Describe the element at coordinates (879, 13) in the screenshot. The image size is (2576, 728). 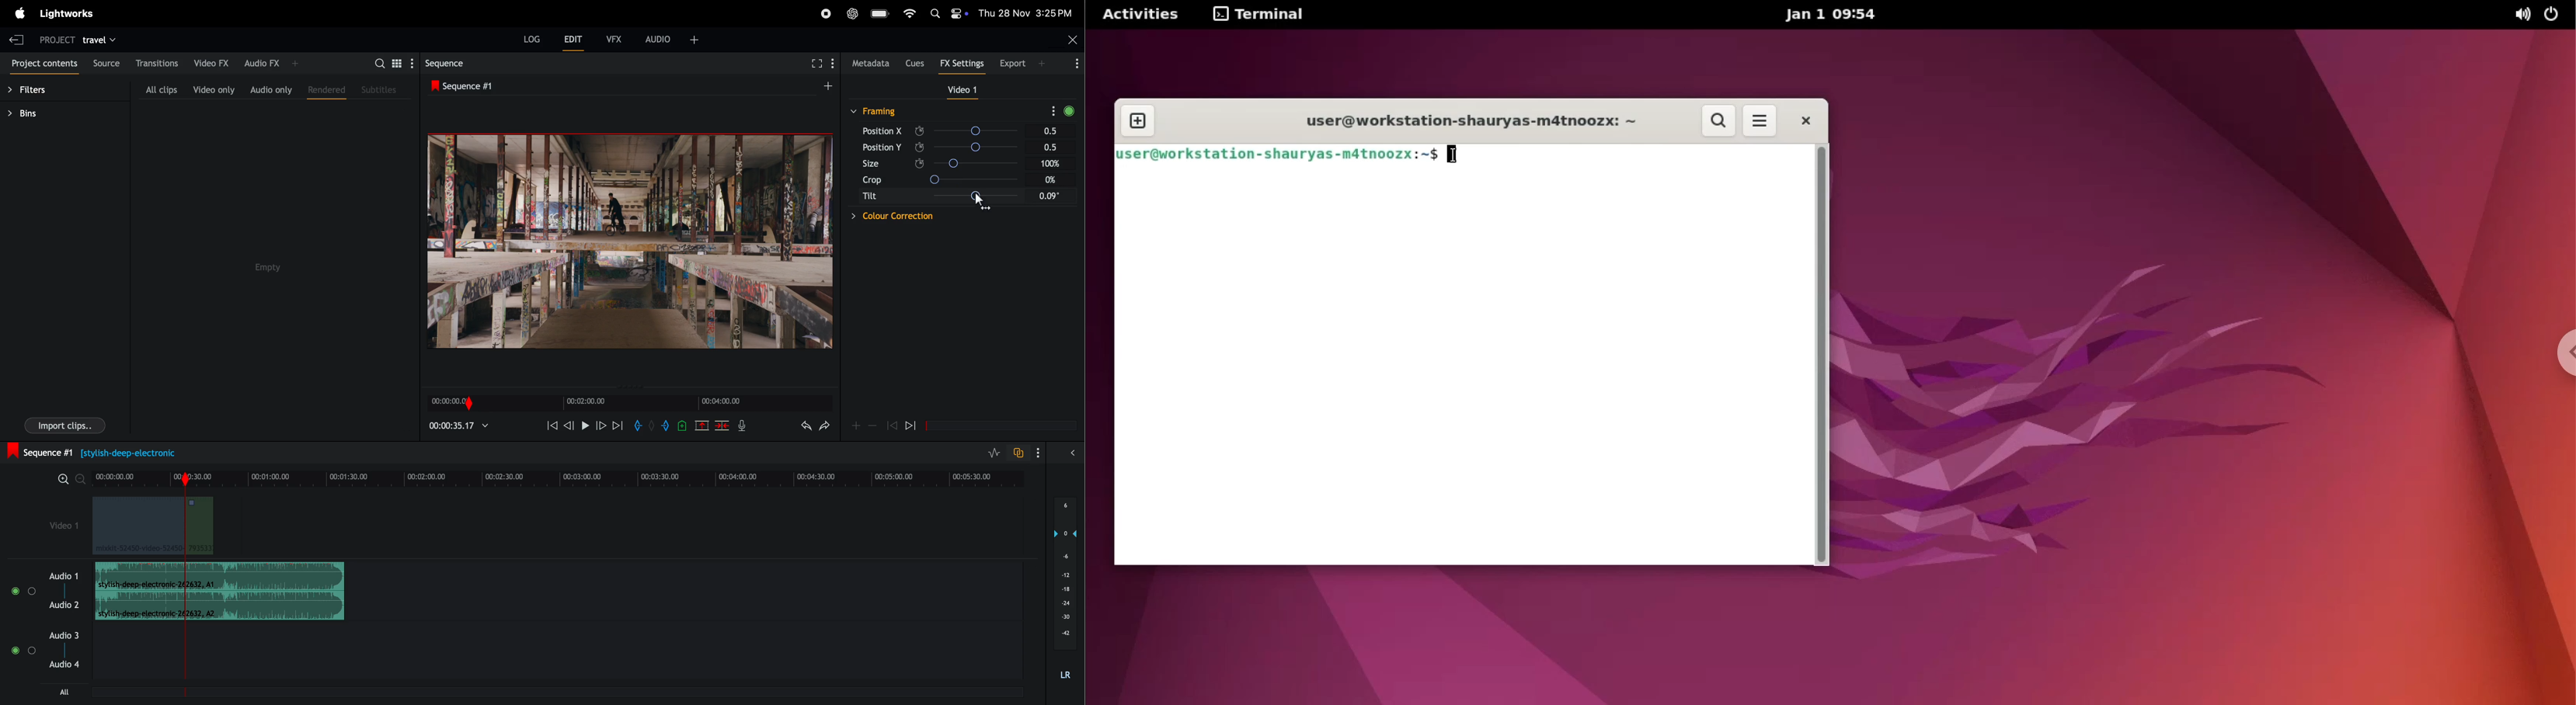
I see `battery` at that location.